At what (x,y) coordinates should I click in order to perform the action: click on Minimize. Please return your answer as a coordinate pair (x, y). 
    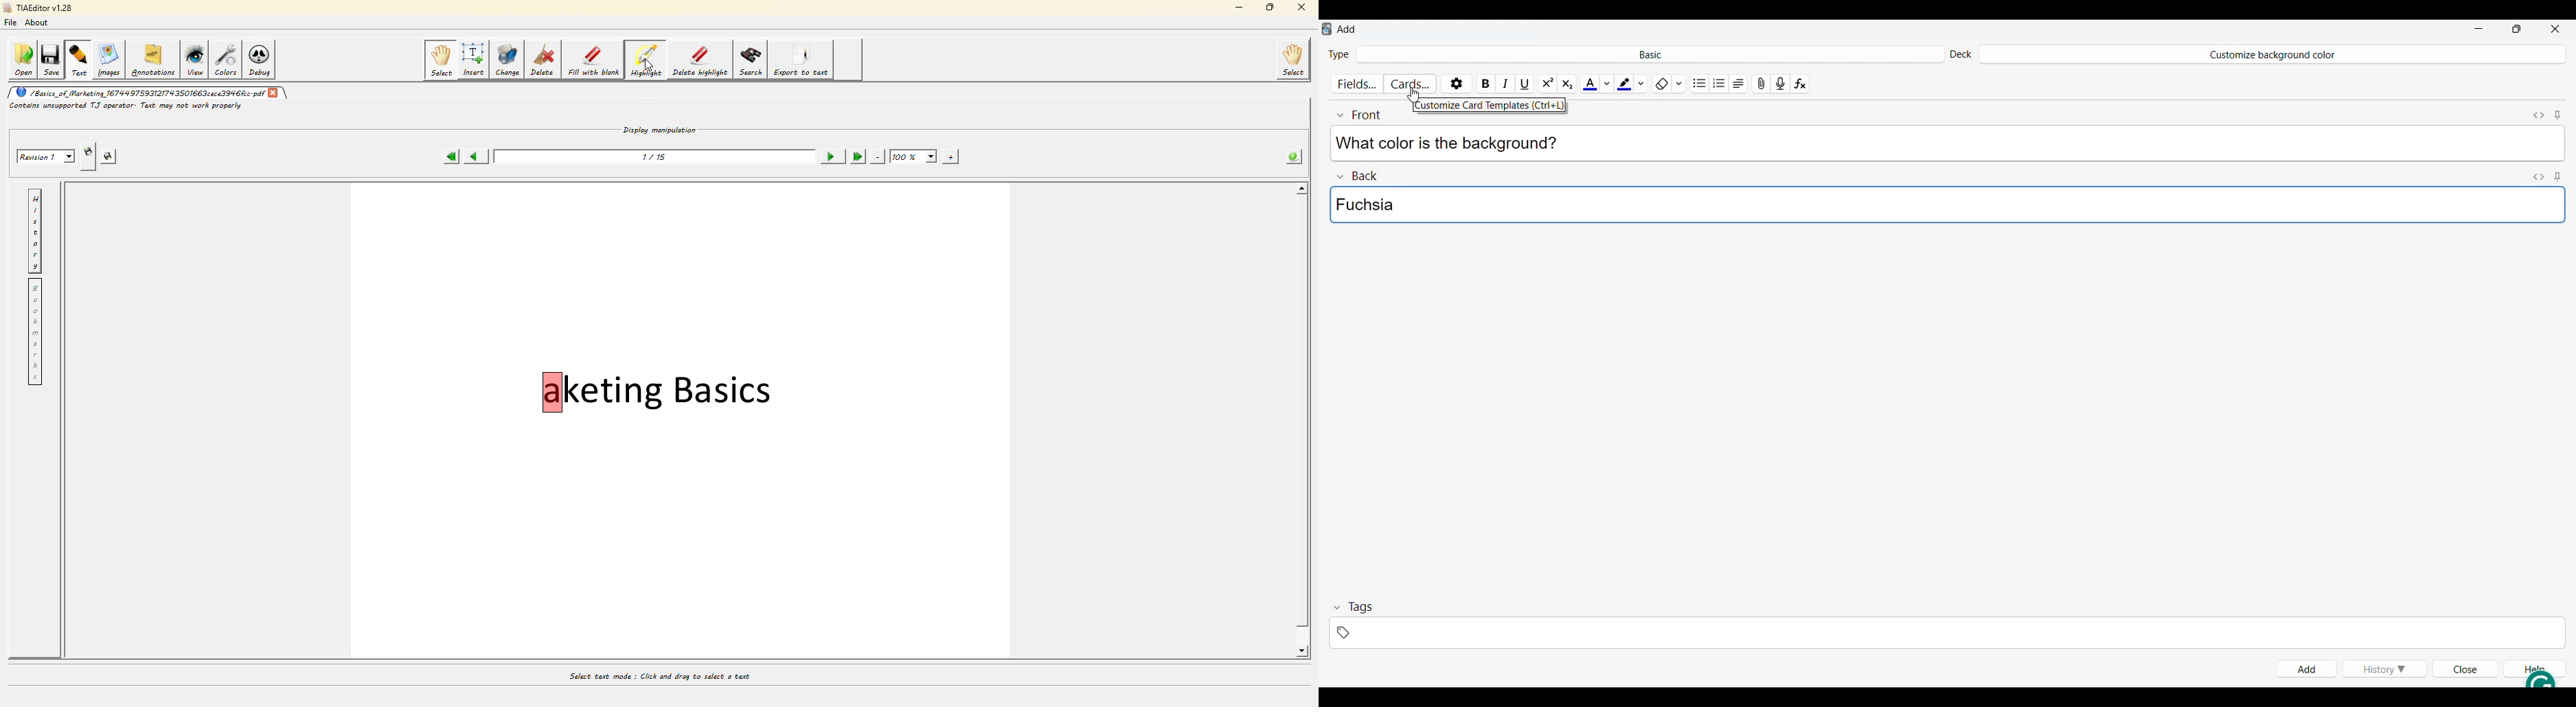
    Looking at the image, I should click on (2478, 29).